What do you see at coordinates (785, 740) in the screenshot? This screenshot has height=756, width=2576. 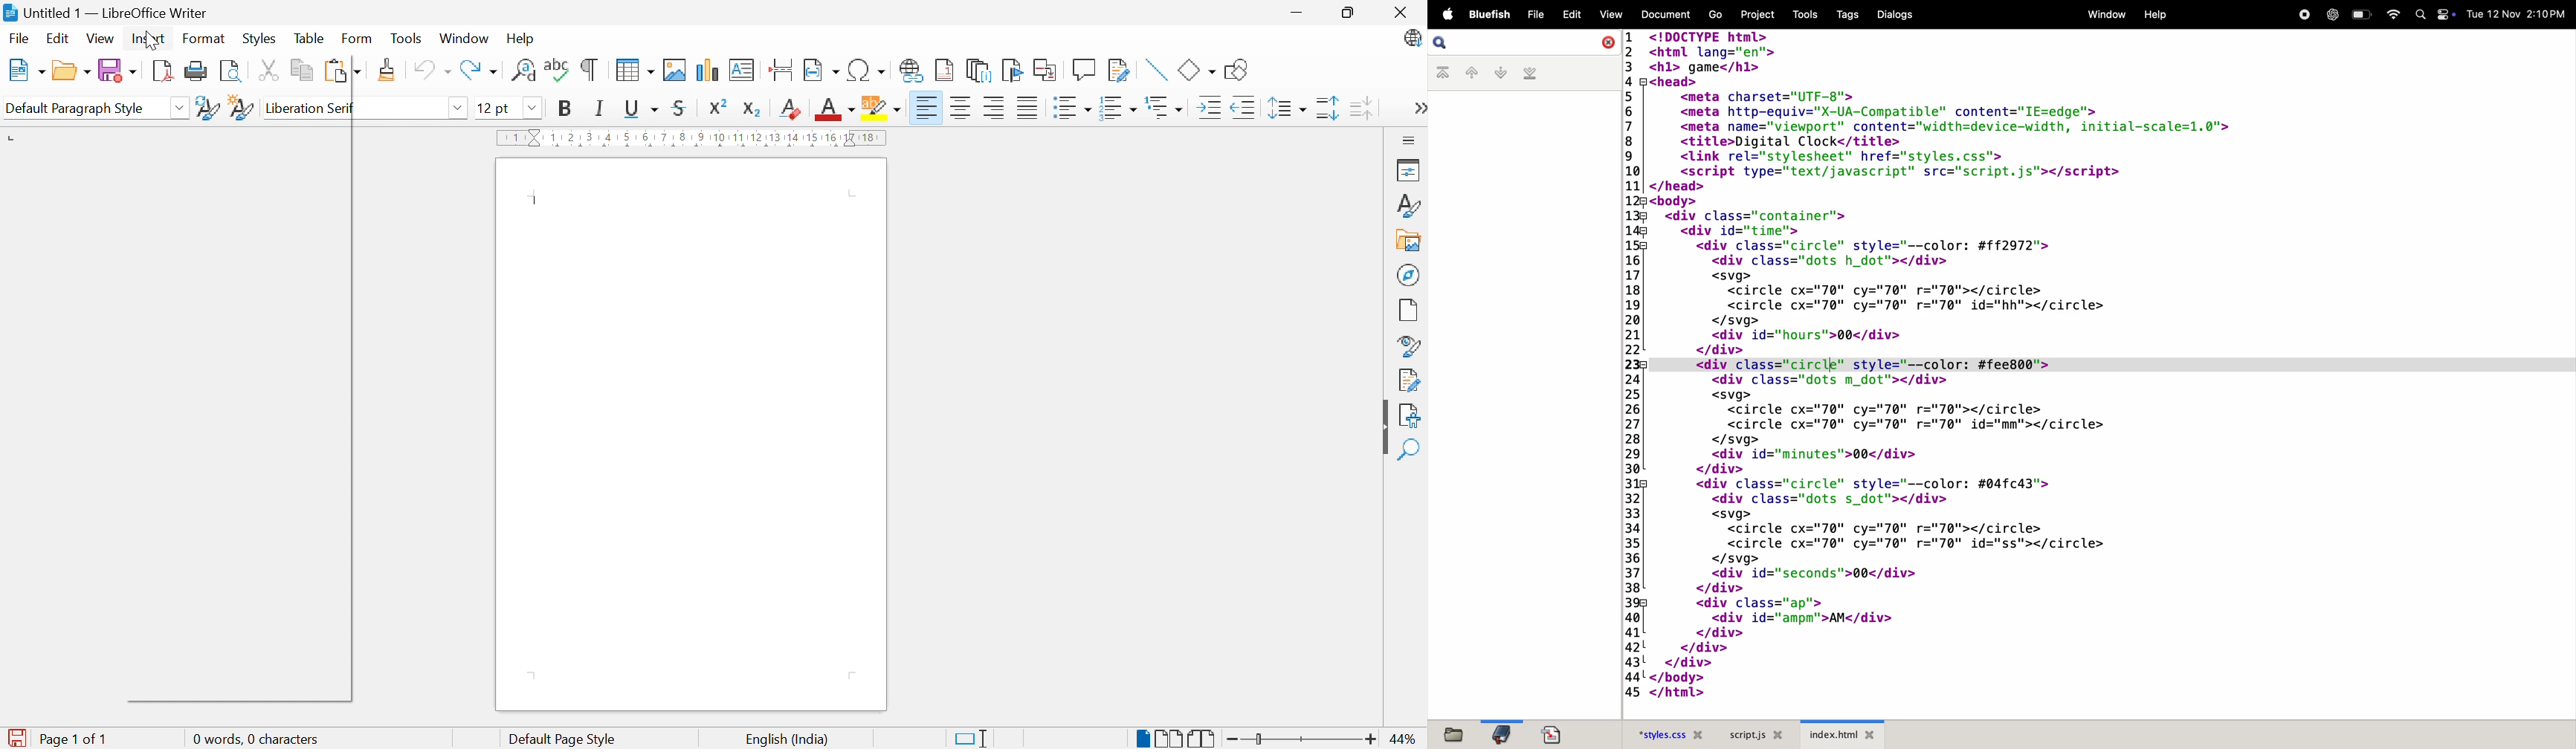 I see `English (India)` at bounding box center [785, 740].